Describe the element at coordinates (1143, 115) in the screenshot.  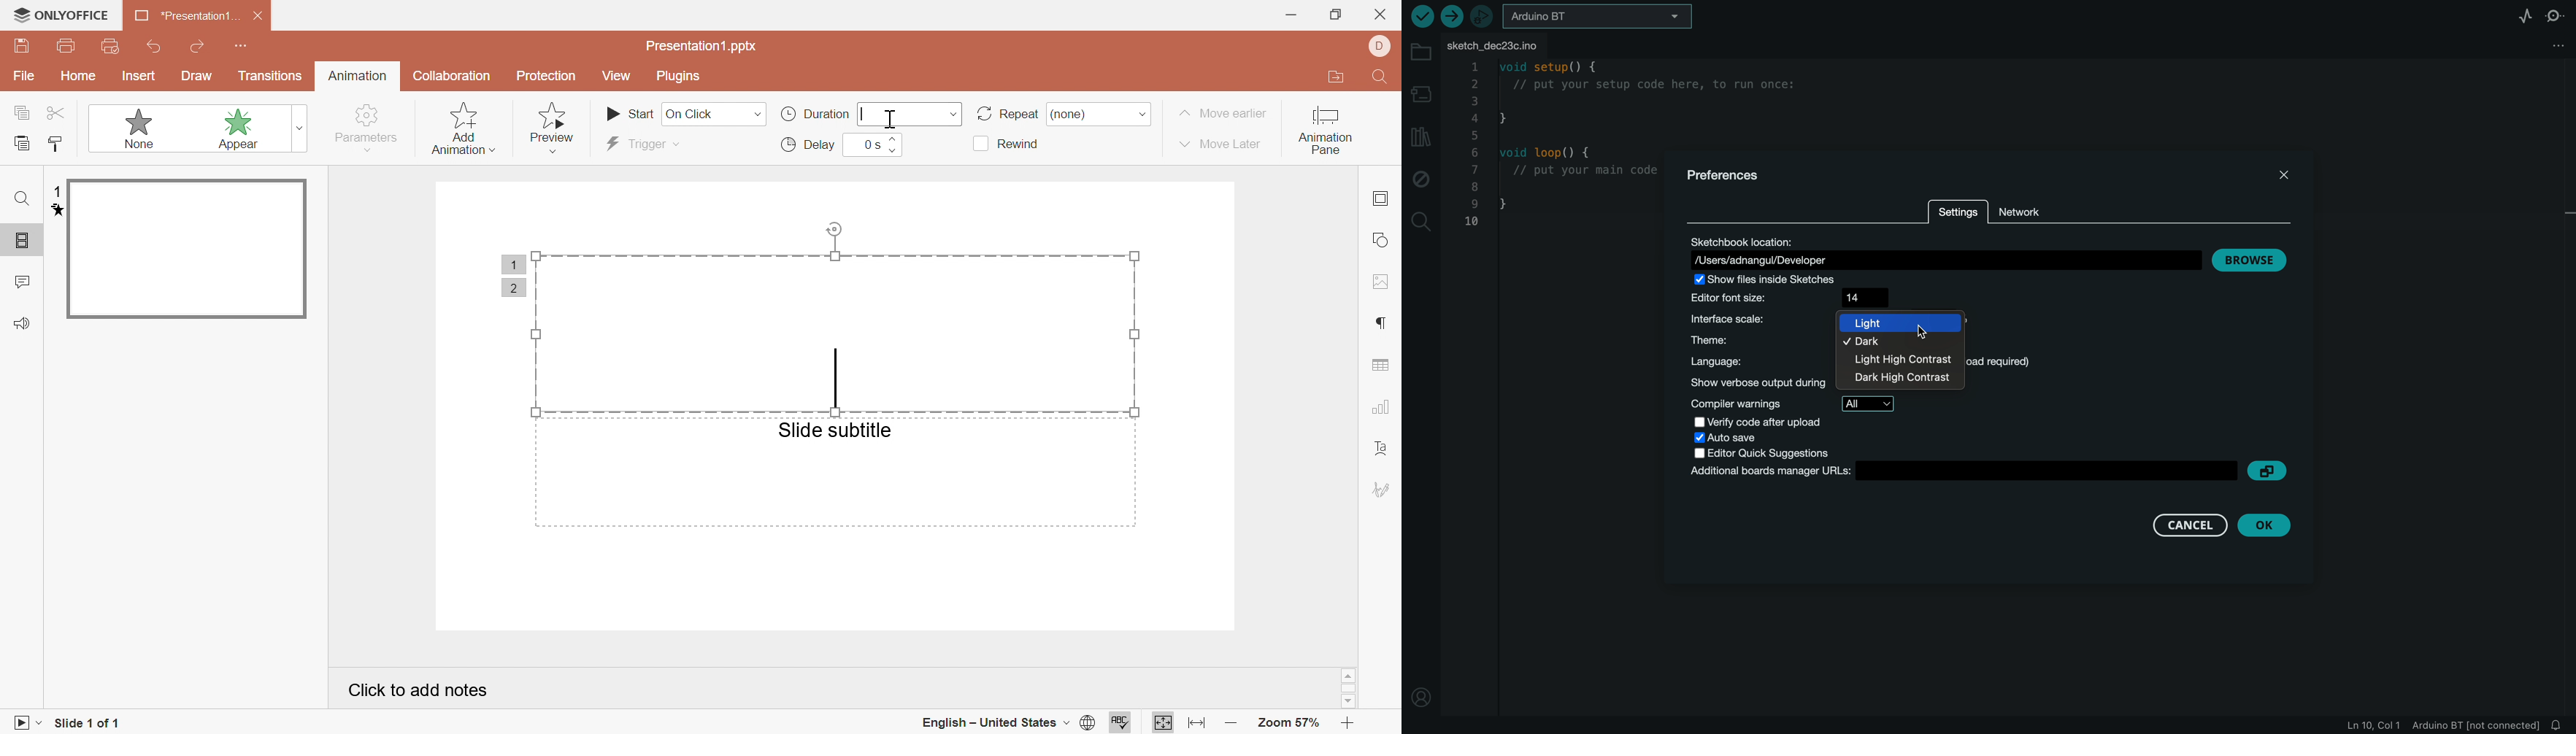
I see `drop down` at that location.